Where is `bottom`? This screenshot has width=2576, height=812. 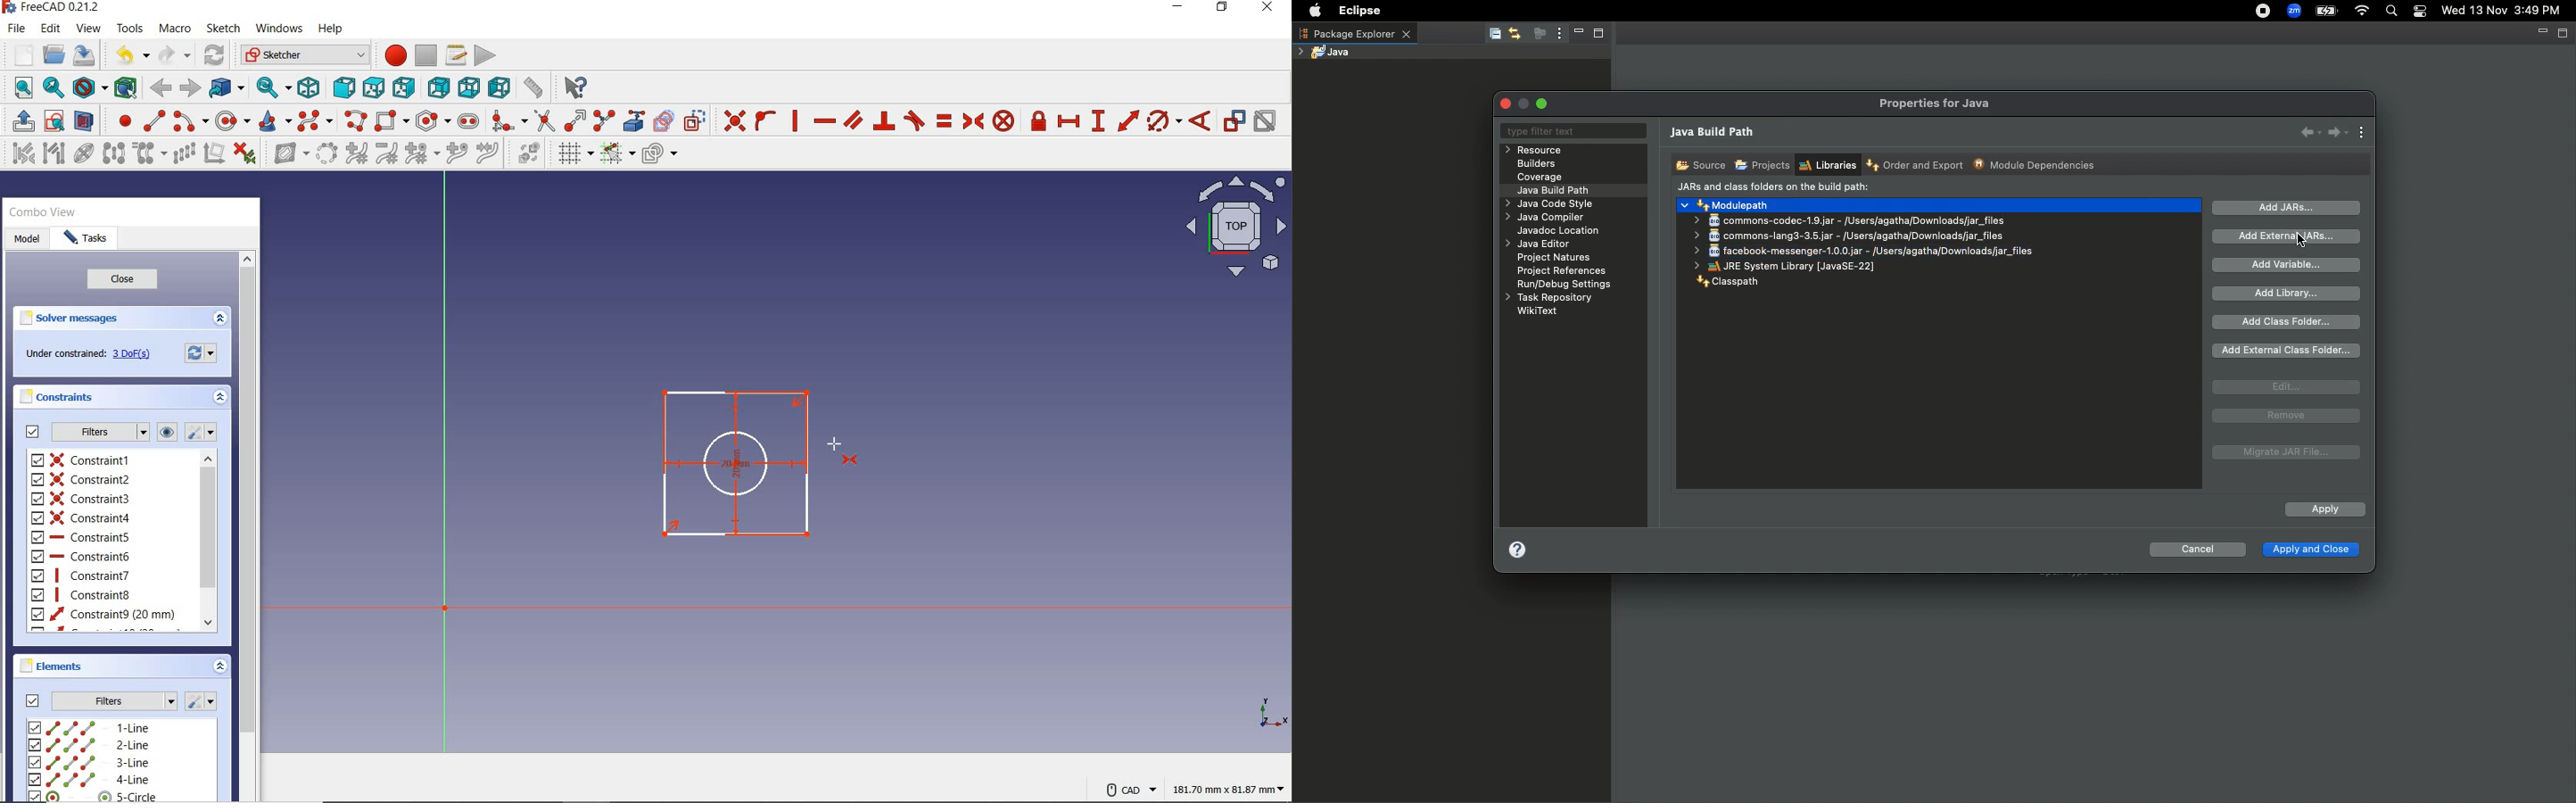
bottom is located at coordinates (470, 88).